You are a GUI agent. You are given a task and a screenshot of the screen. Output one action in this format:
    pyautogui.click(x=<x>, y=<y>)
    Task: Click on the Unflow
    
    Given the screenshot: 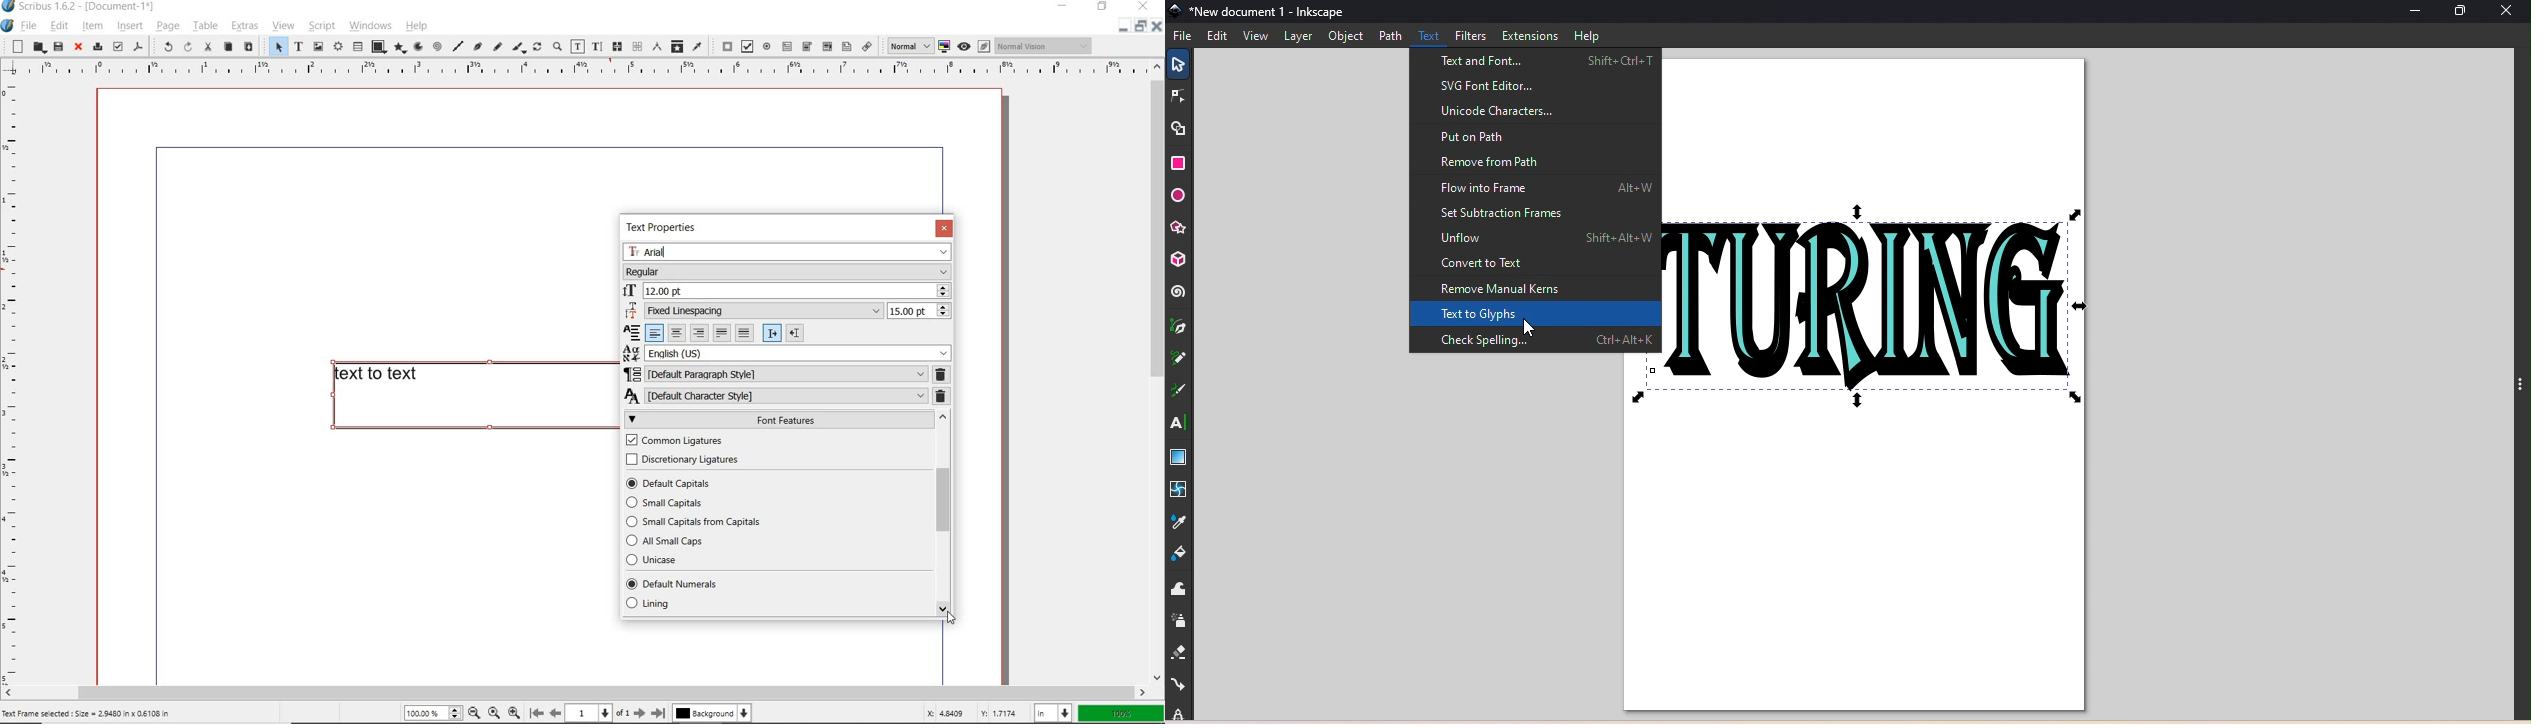 What is the action you would take?
    pyautogui.click(x=1537, y=238)
    